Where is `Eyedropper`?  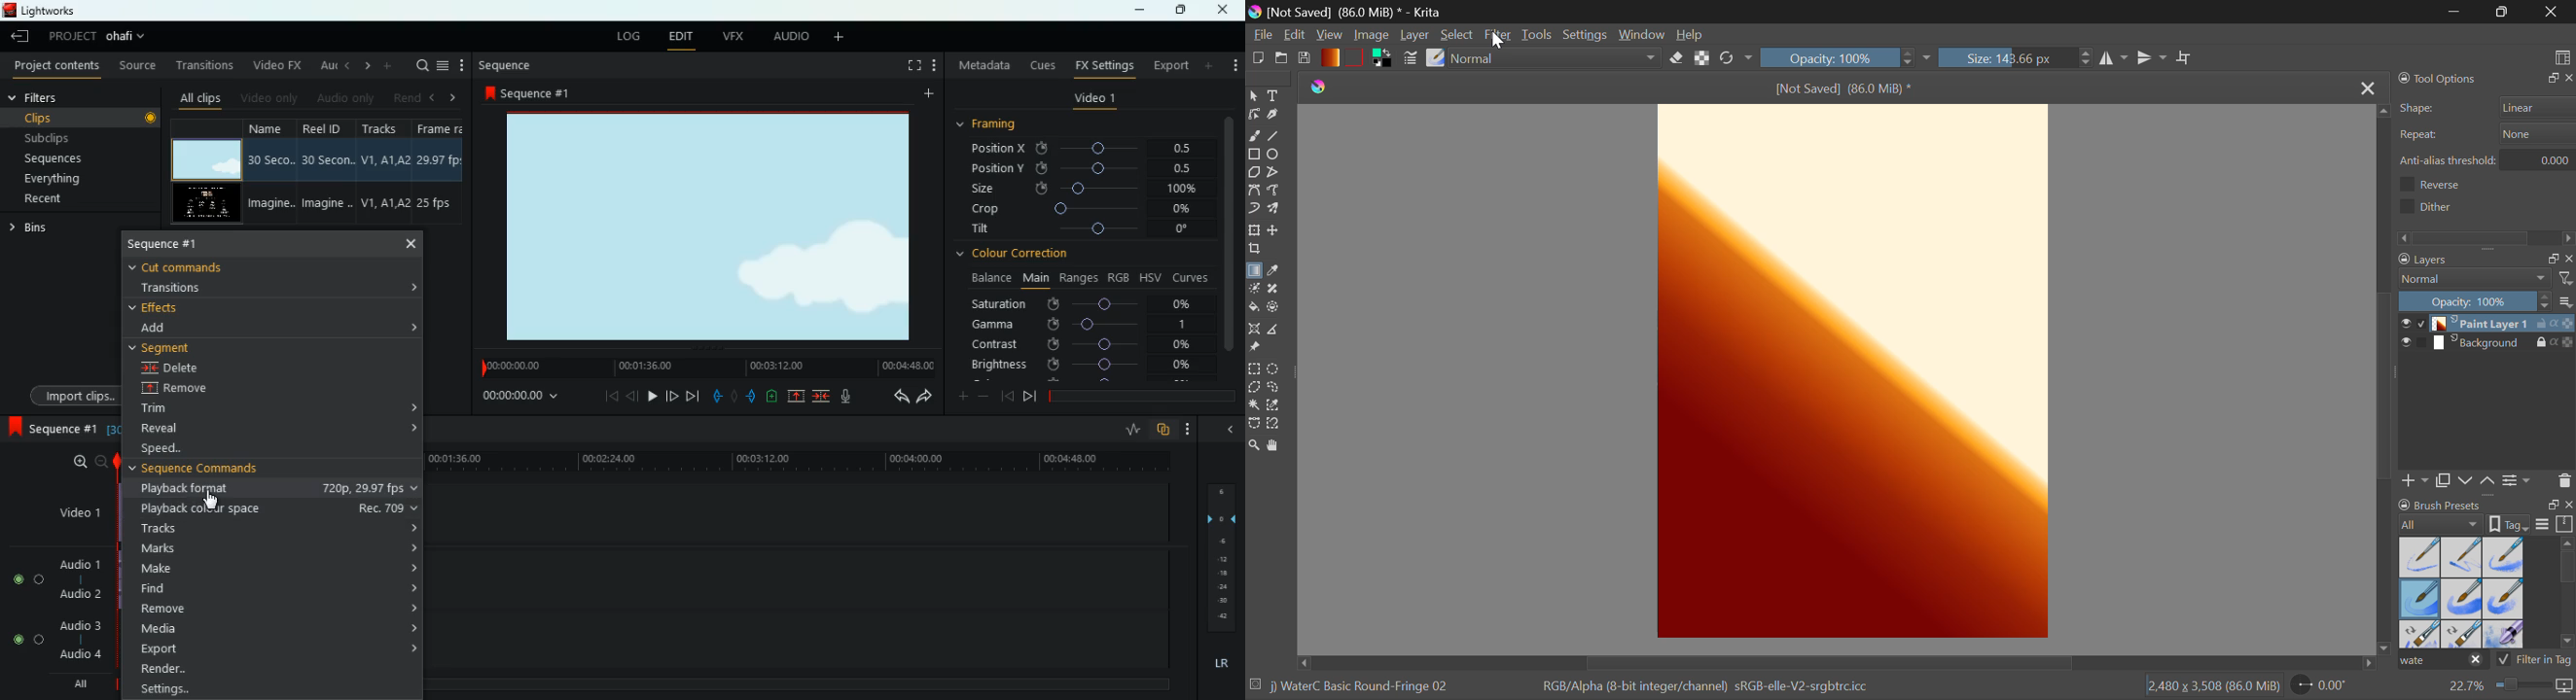
Eyedropper is located at coordinates (1278, 272).